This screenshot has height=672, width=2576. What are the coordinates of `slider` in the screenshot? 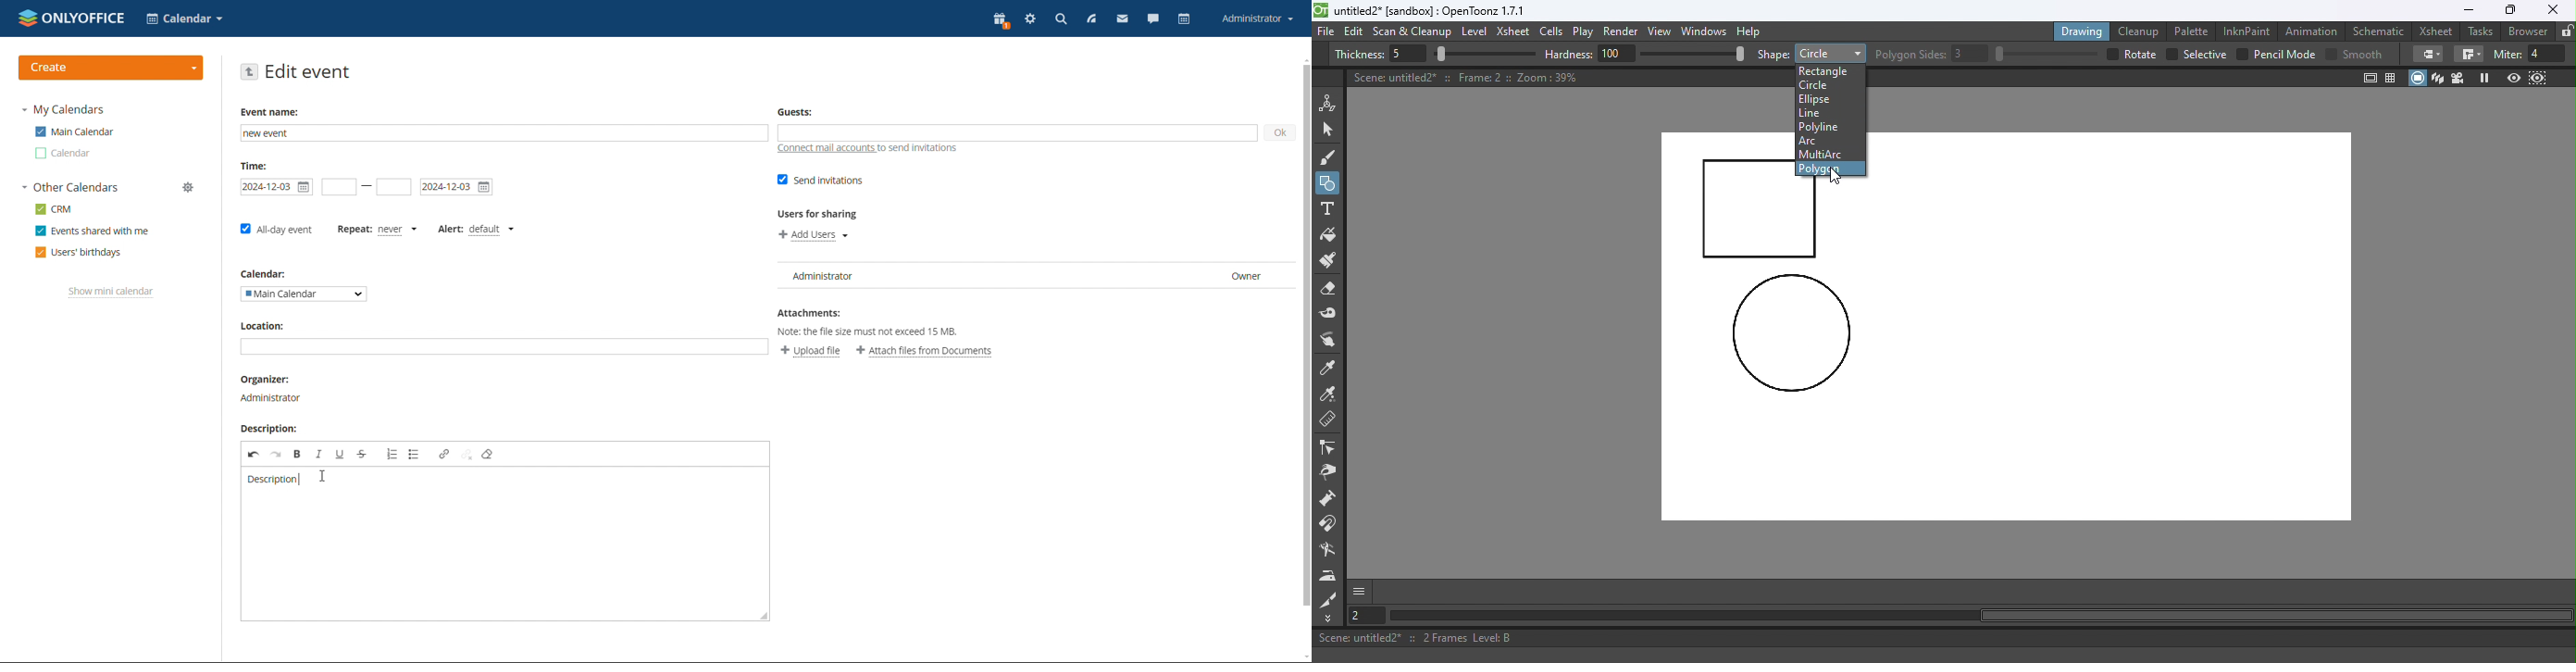 It's located at (2046, 54).